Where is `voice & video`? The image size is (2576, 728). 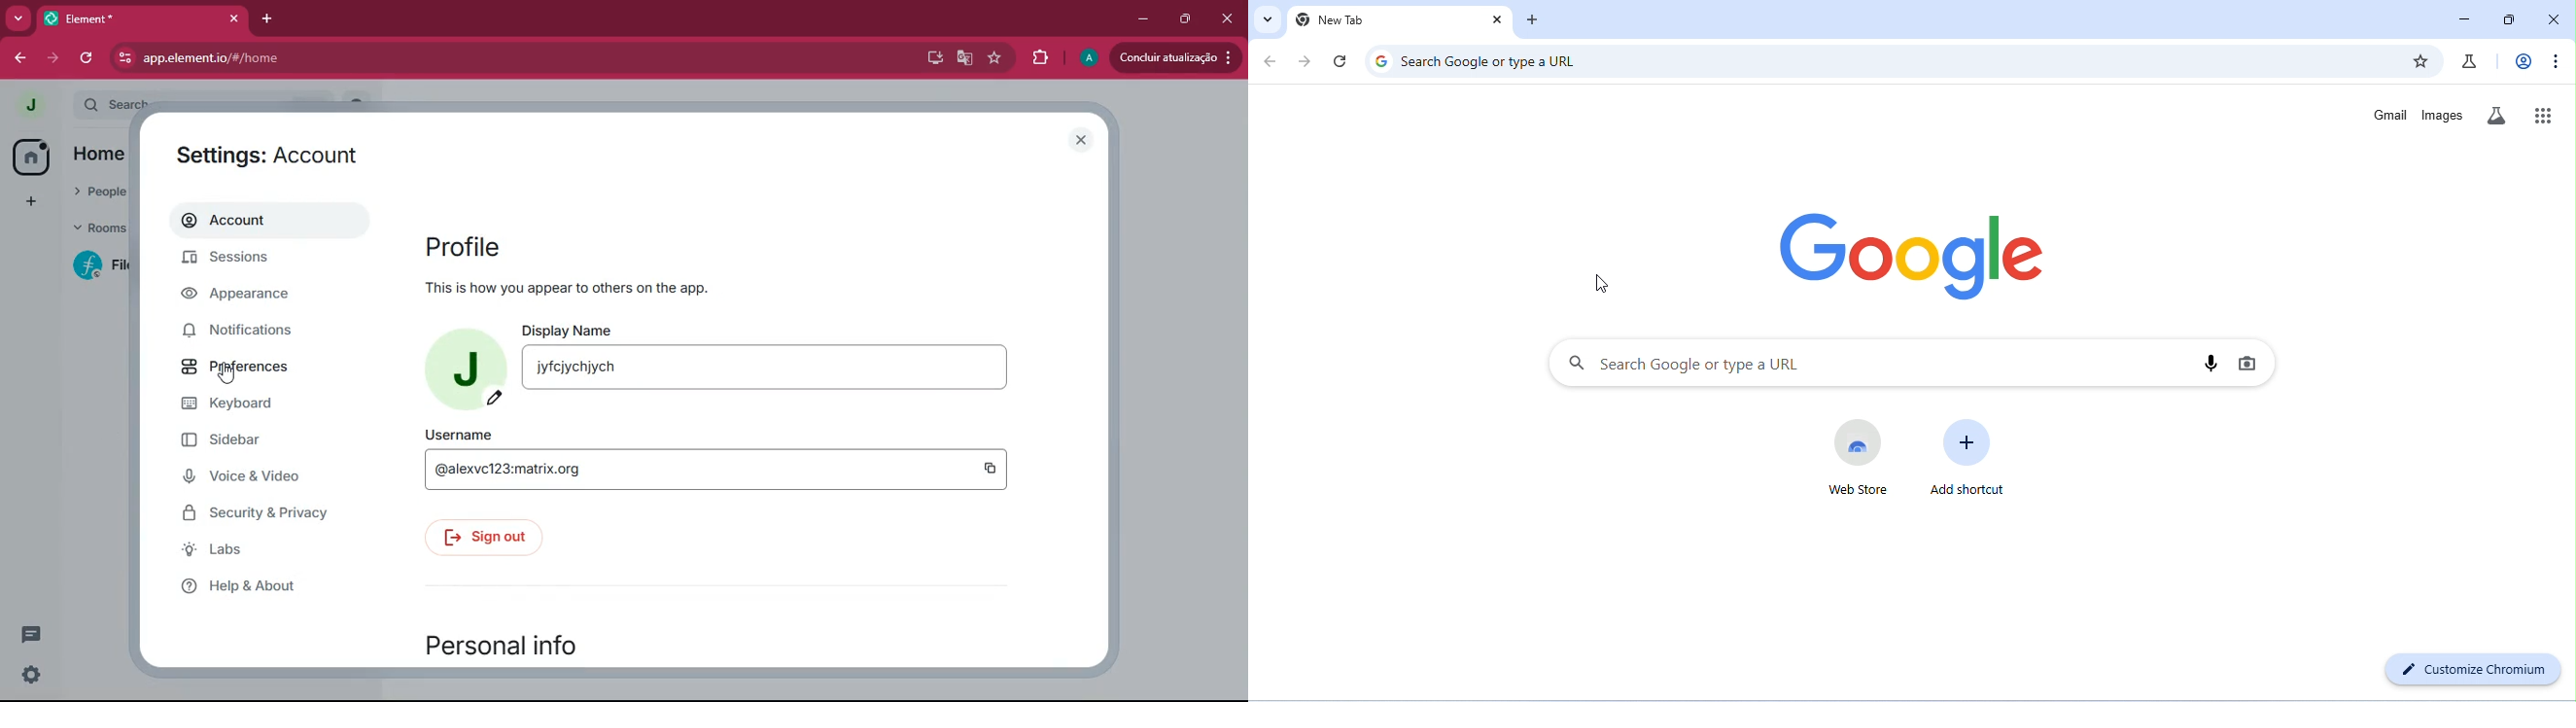
voice & video is located at coordinates (256, 479).